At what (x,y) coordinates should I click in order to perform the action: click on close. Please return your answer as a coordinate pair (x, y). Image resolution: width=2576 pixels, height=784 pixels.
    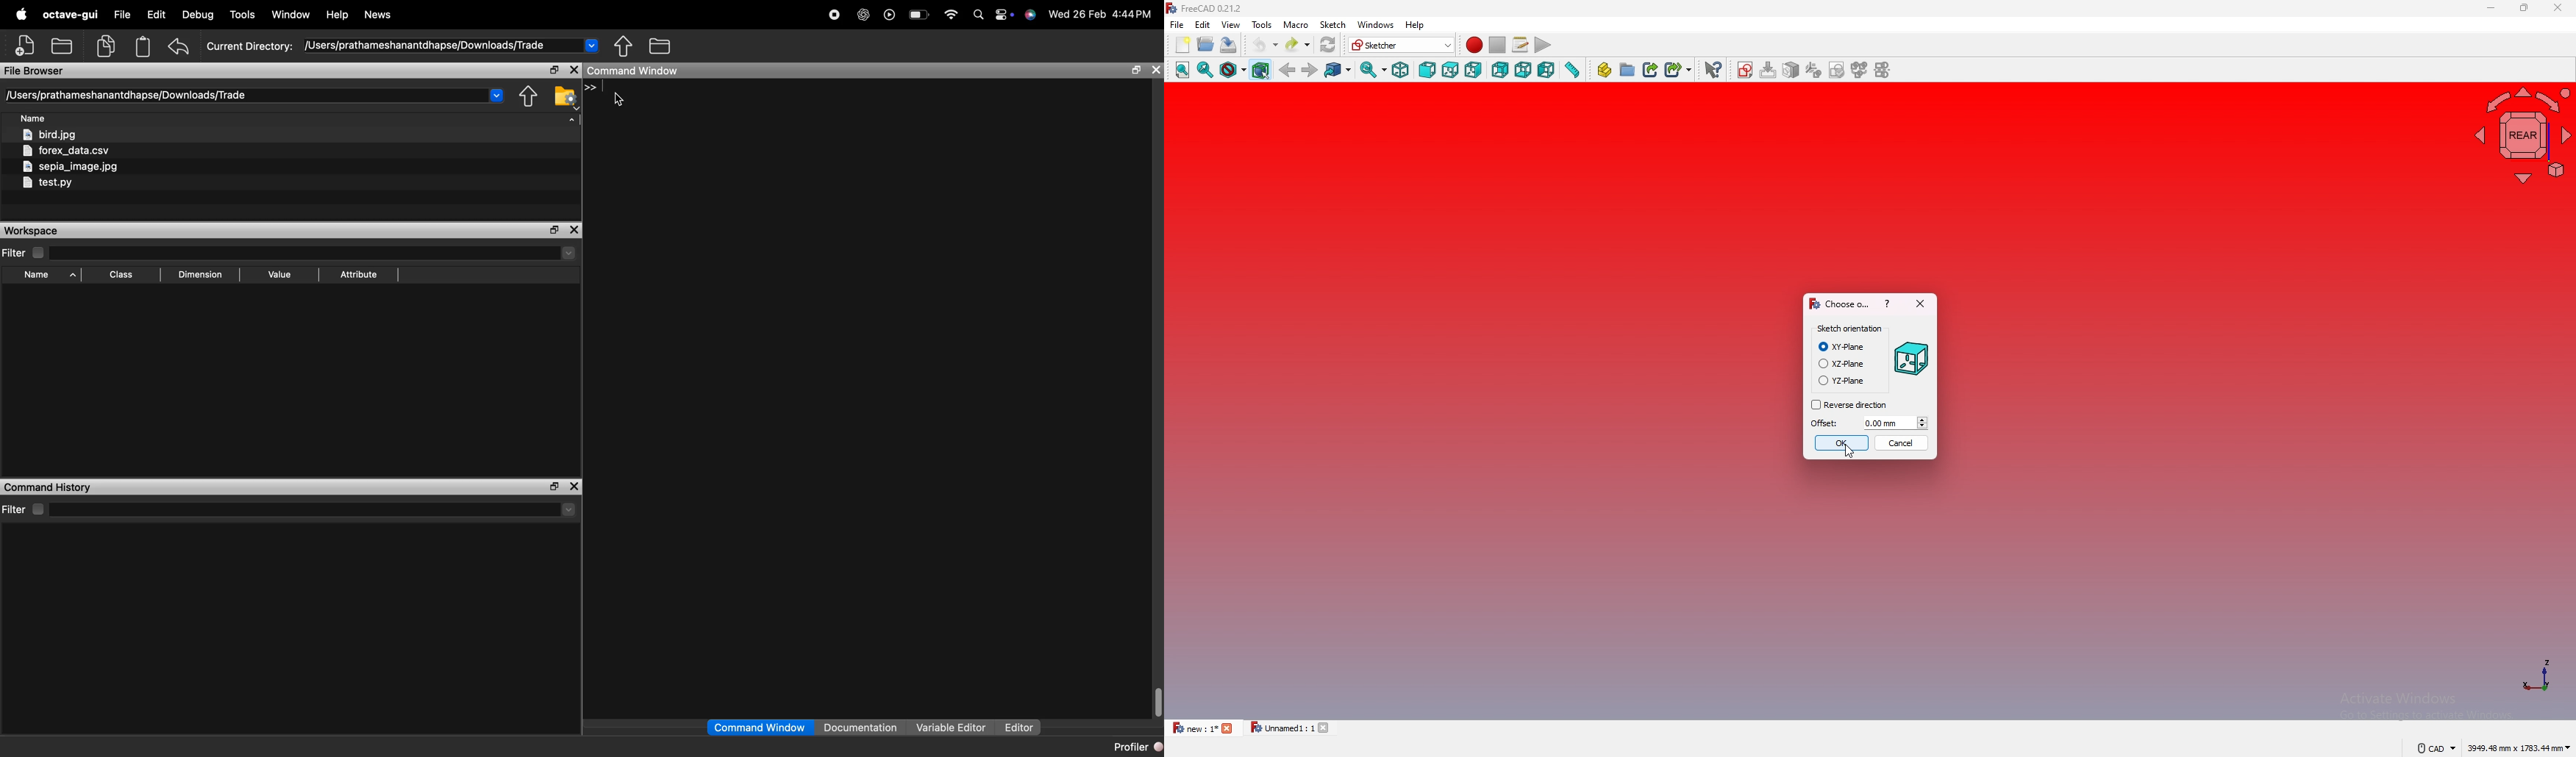
    Looking at the image, I should click on (2558, 7).